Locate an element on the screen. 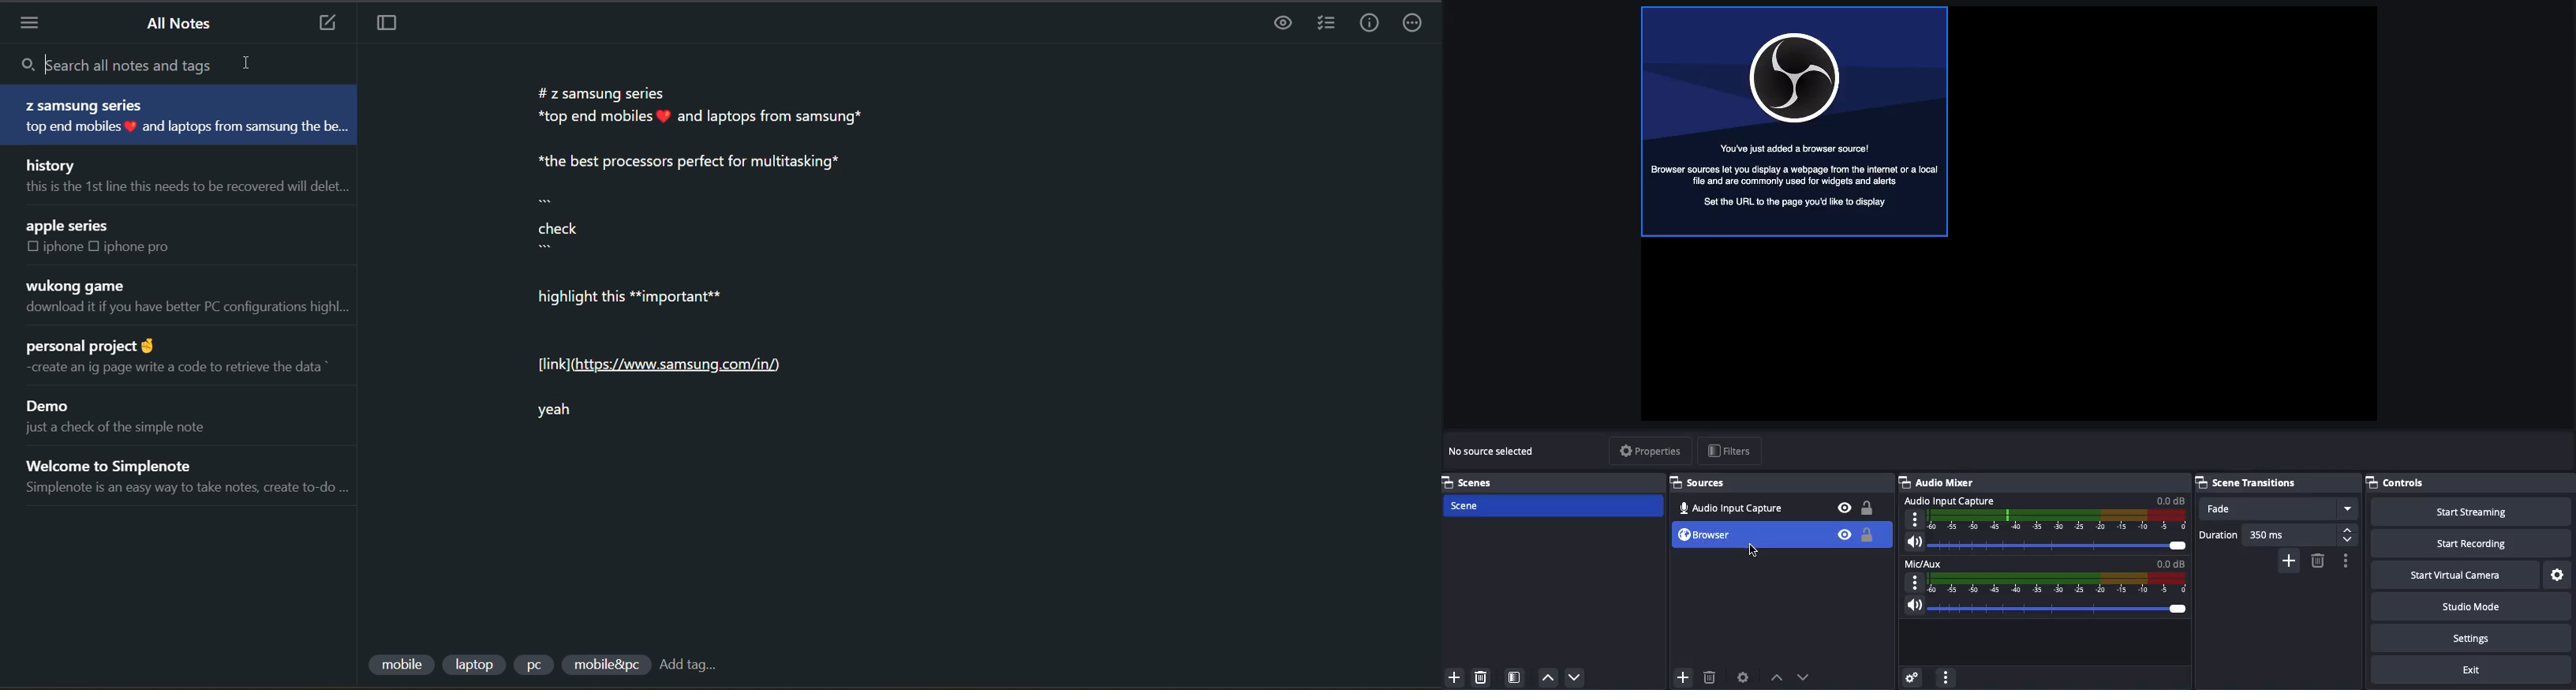 This screenshot has width=2576, height=700. Studio is located at coordinates (2469, 606).